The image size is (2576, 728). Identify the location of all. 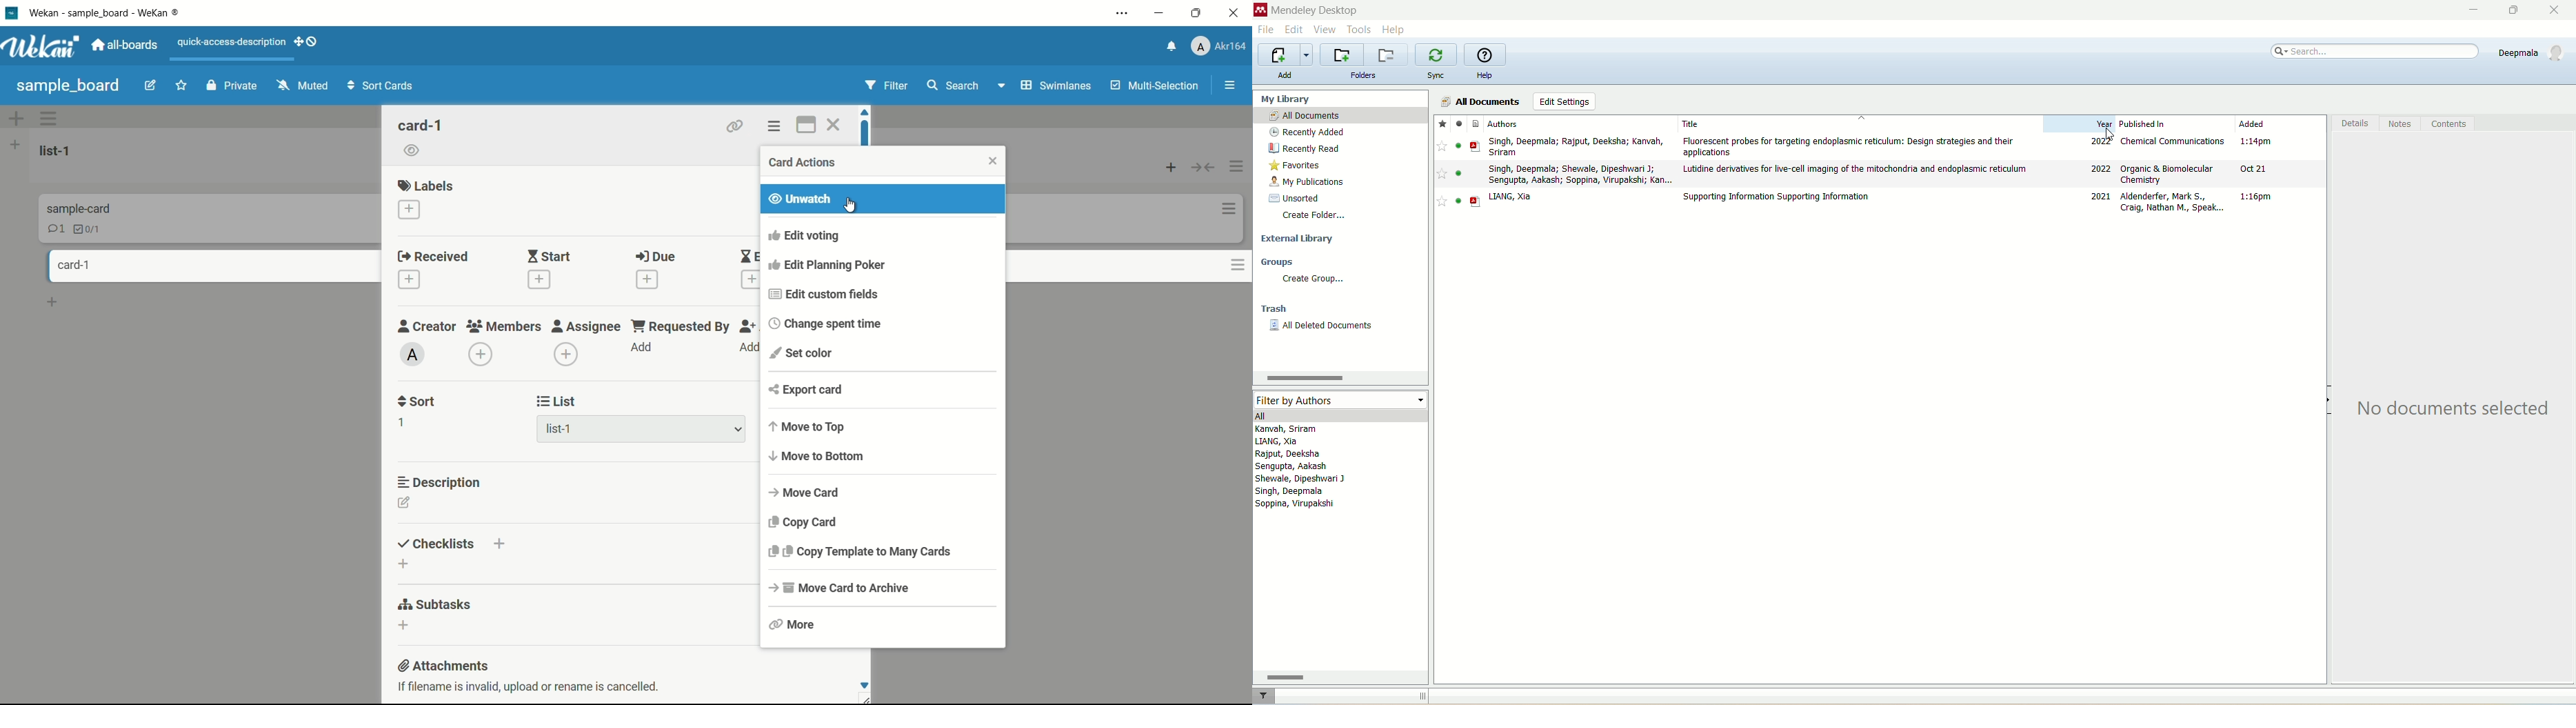
(1338, 415).